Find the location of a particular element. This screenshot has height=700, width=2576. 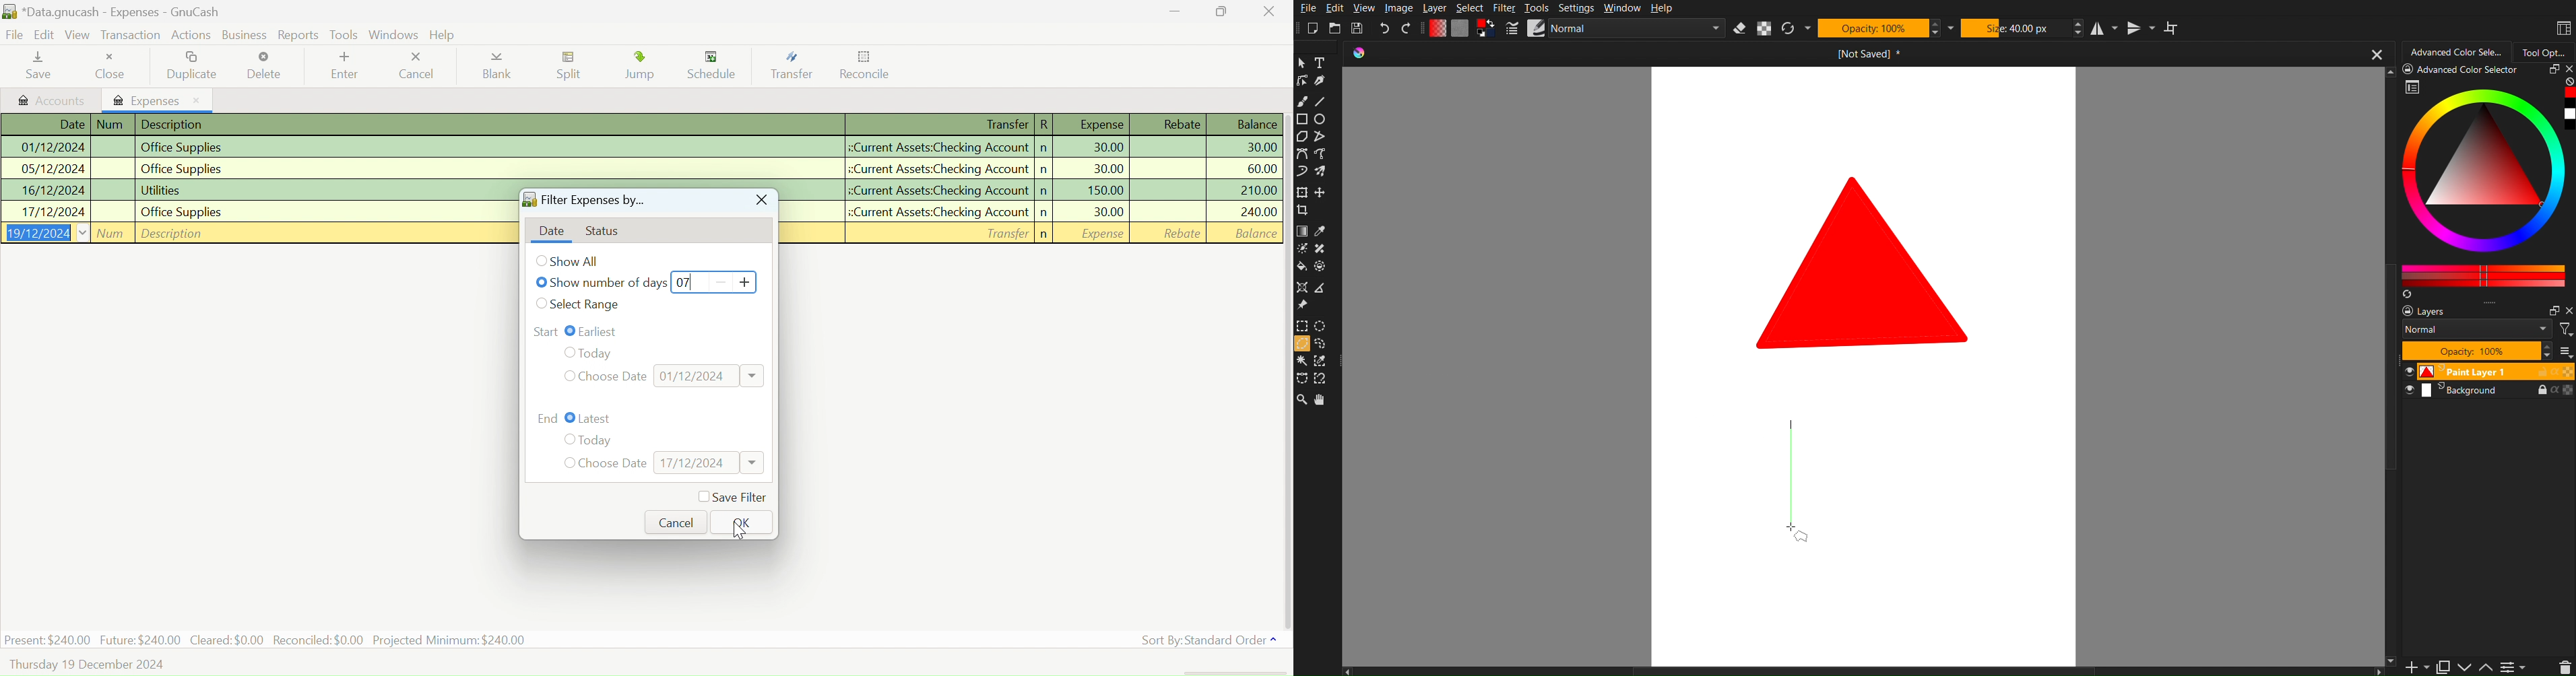

File is located at coordinates (1307, 8).